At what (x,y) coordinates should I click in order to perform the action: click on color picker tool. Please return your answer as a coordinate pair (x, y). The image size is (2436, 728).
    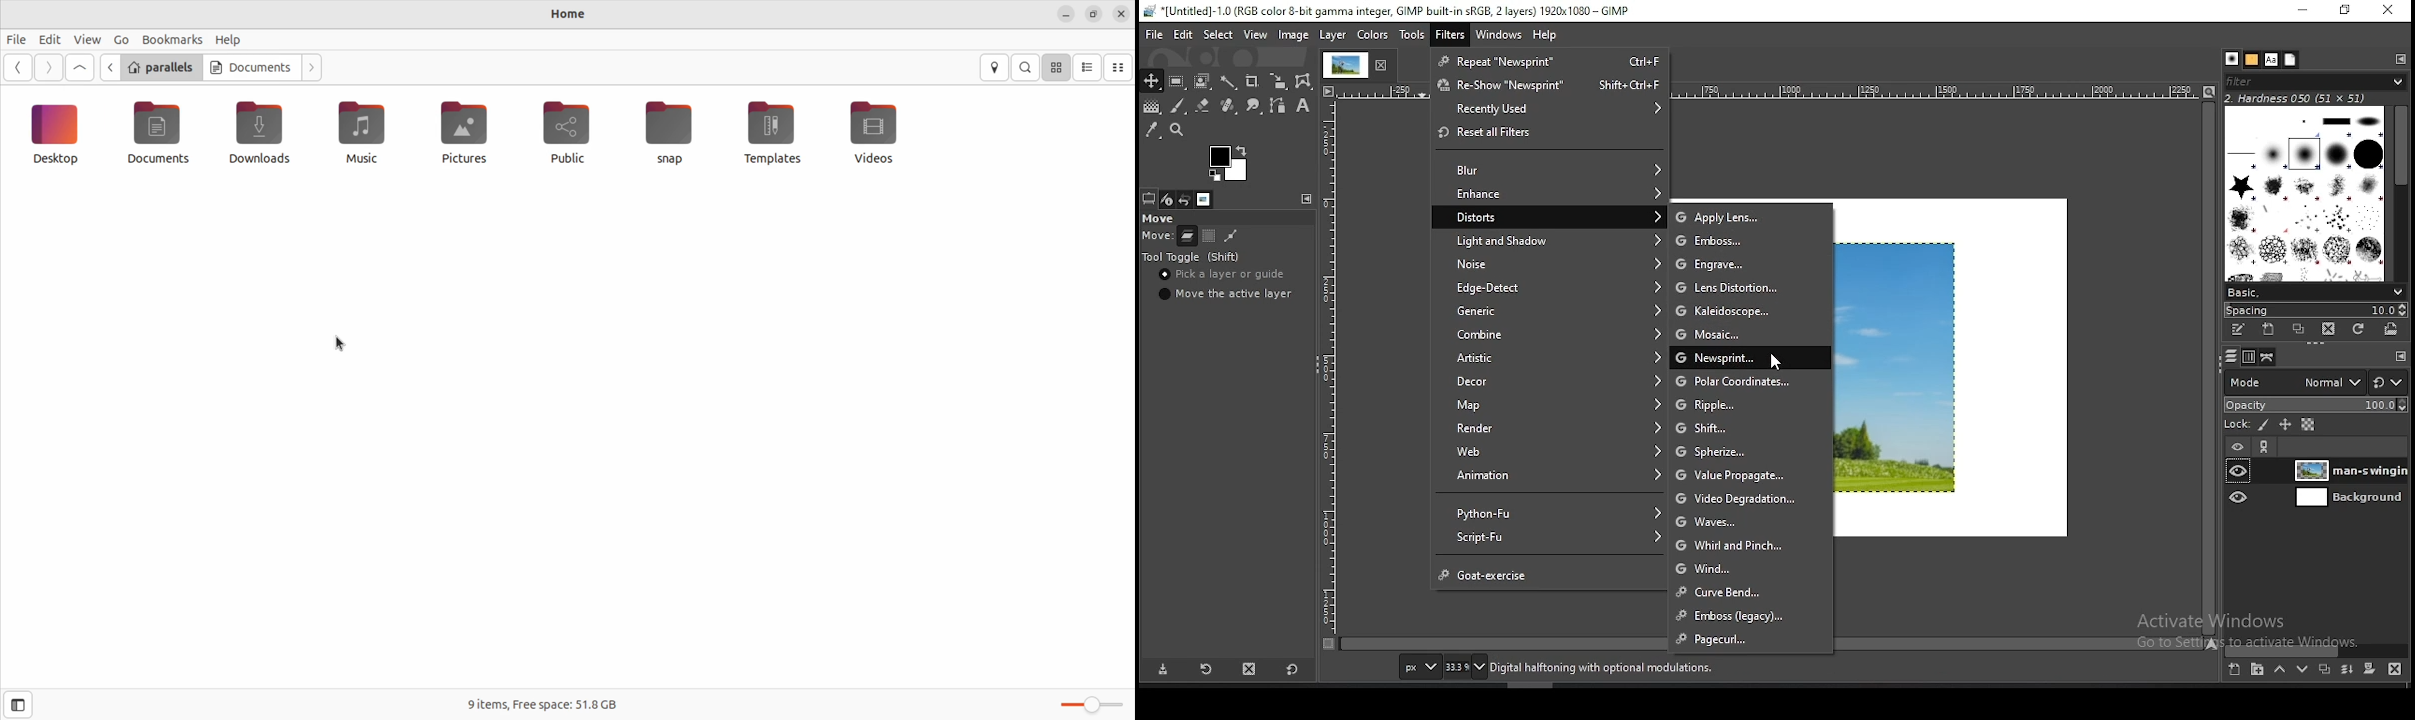
    Looking at the image, I should click on (1152, 129).